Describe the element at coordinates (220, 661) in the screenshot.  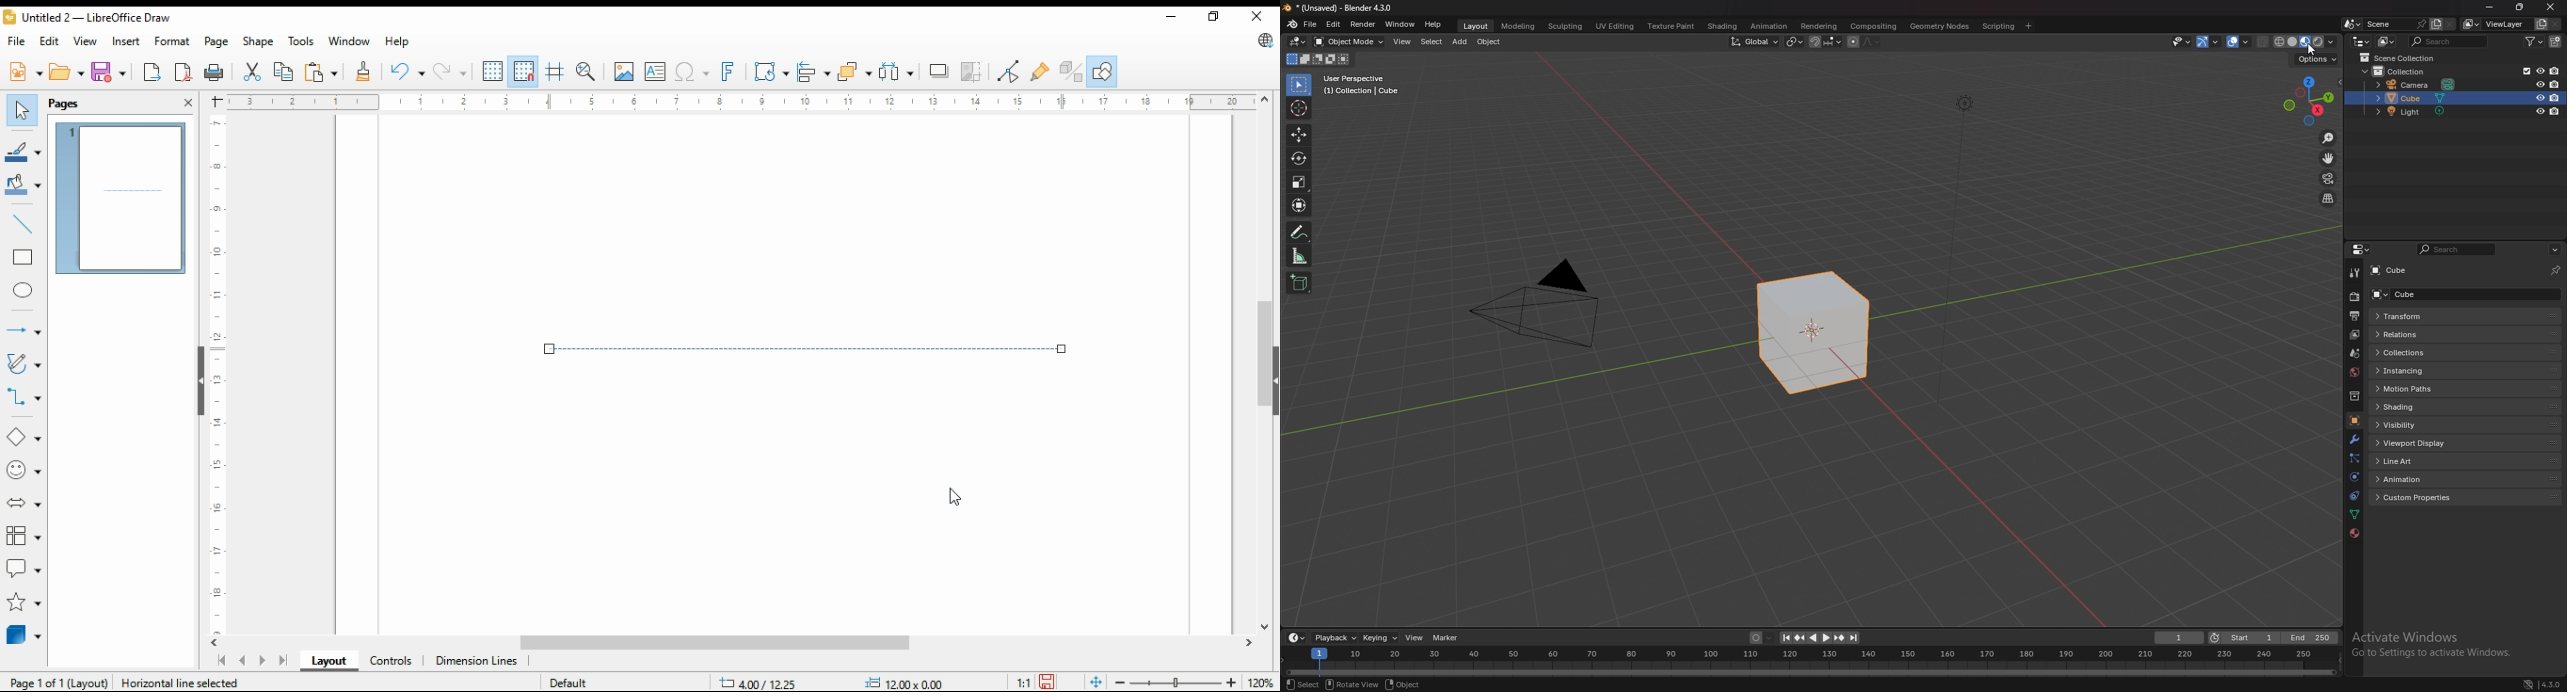
I see `first page` at that location.